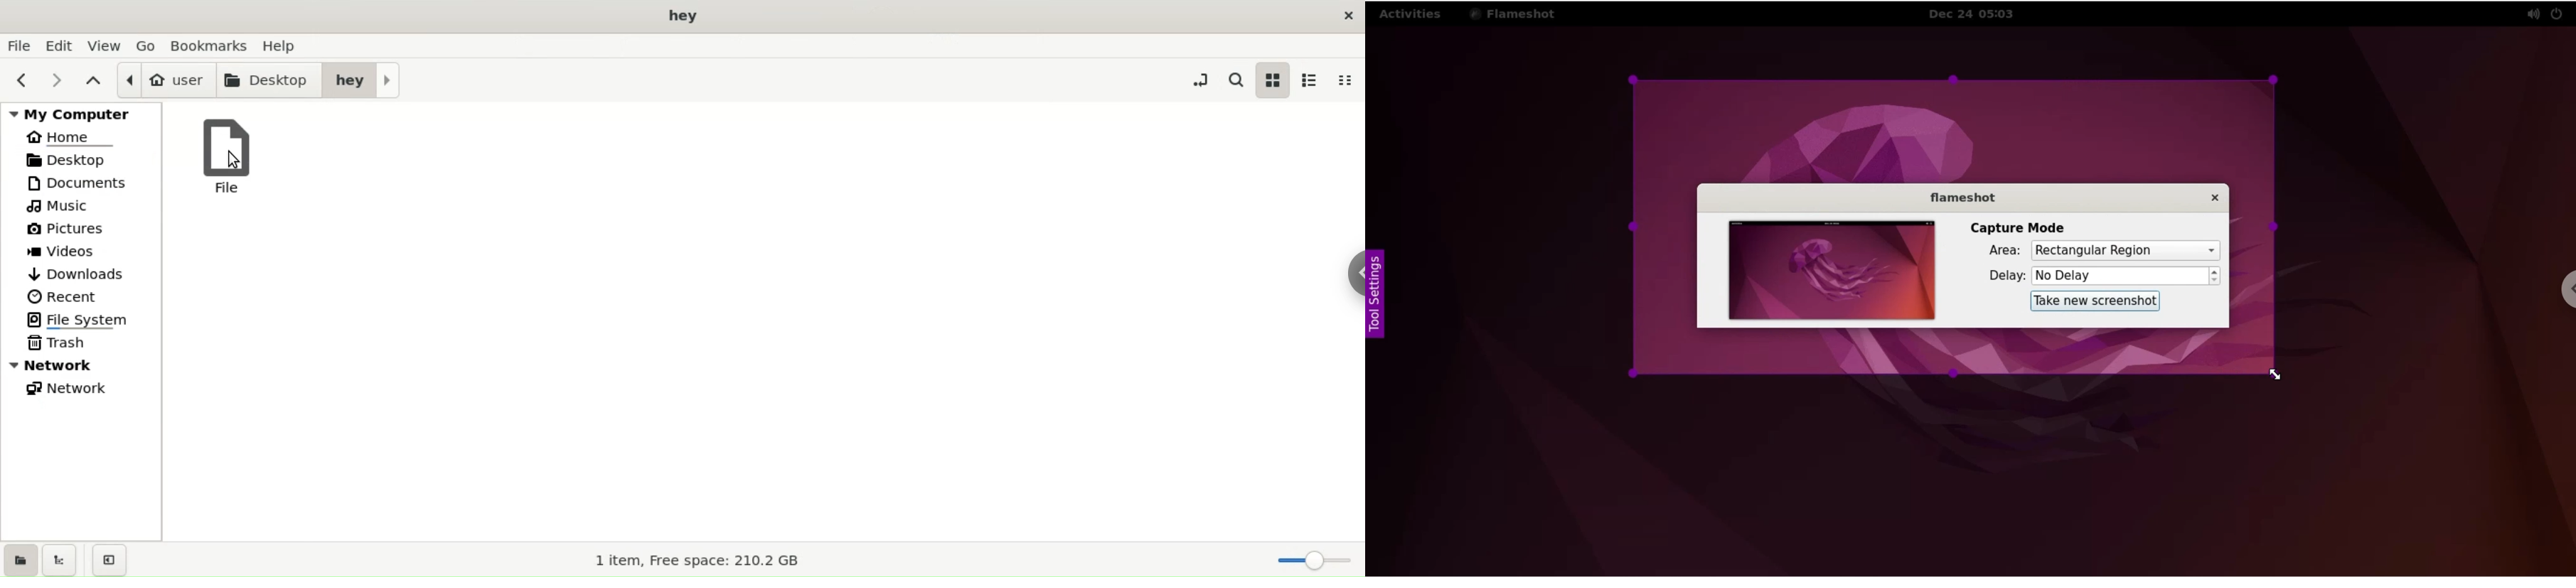 This screenshot has width=2576, height=588. What do you see at coordinates (1197, 79) in the screenshot?
I see `toggle location entry` at bounding box center [1197, 79].